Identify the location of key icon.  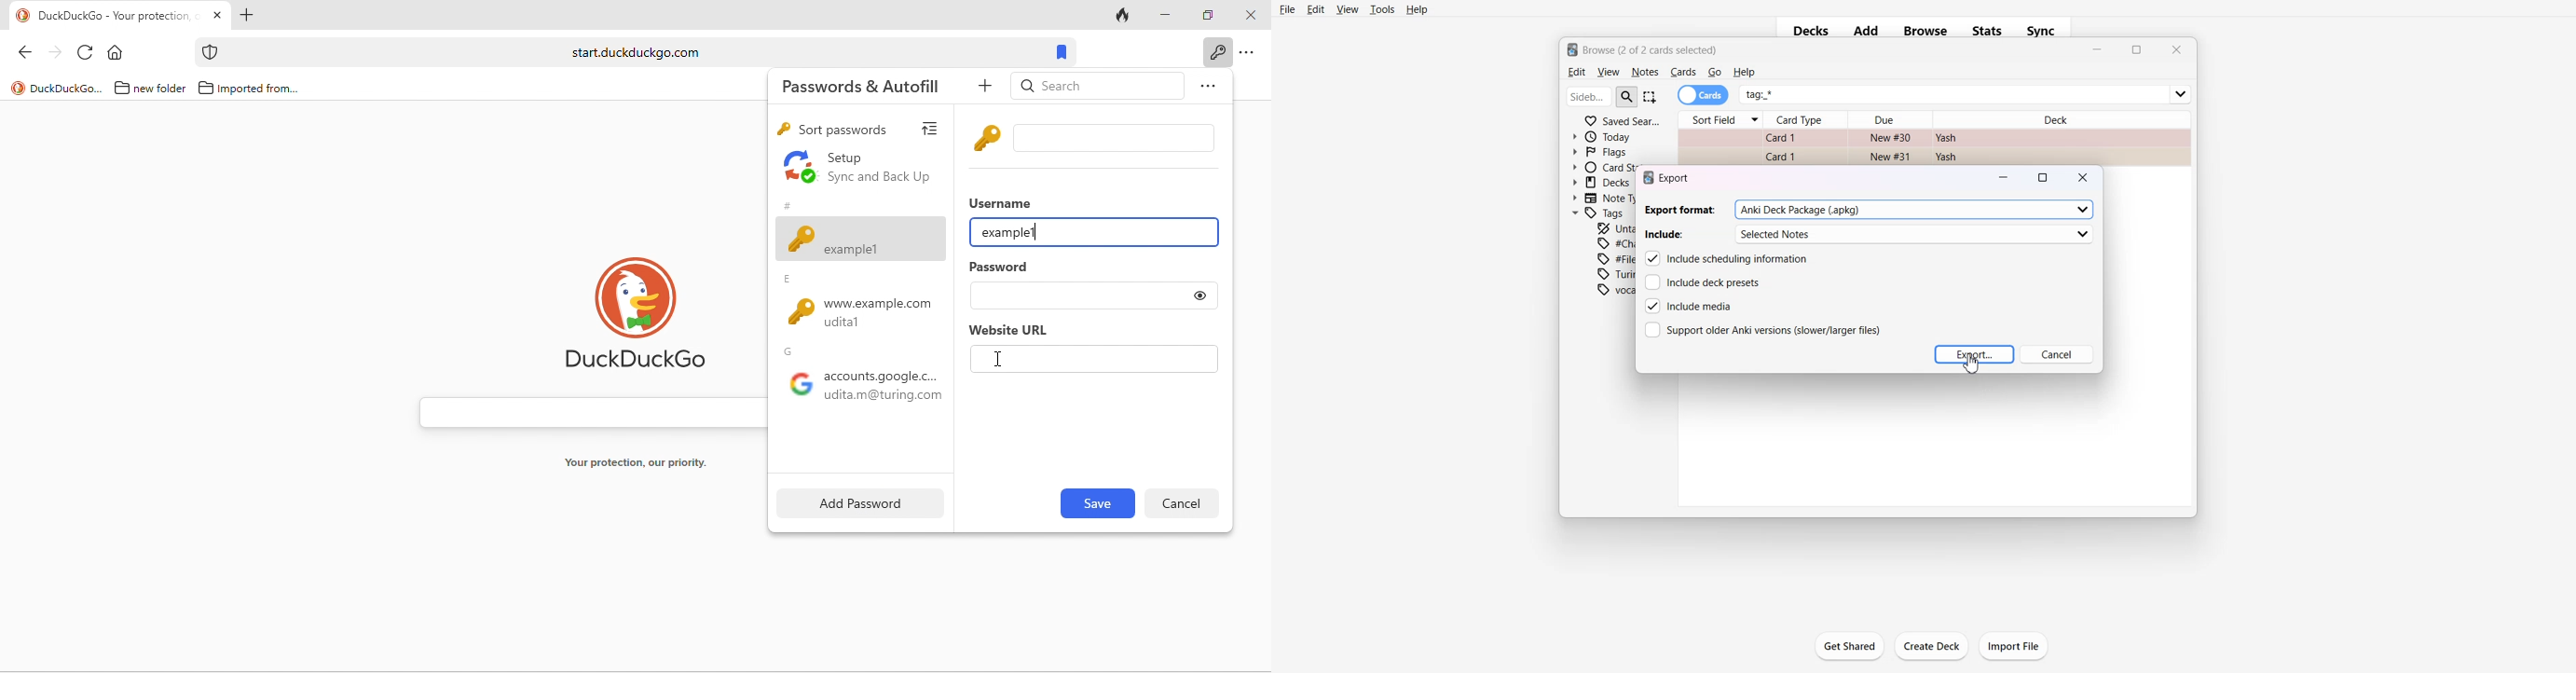
(986, 140).